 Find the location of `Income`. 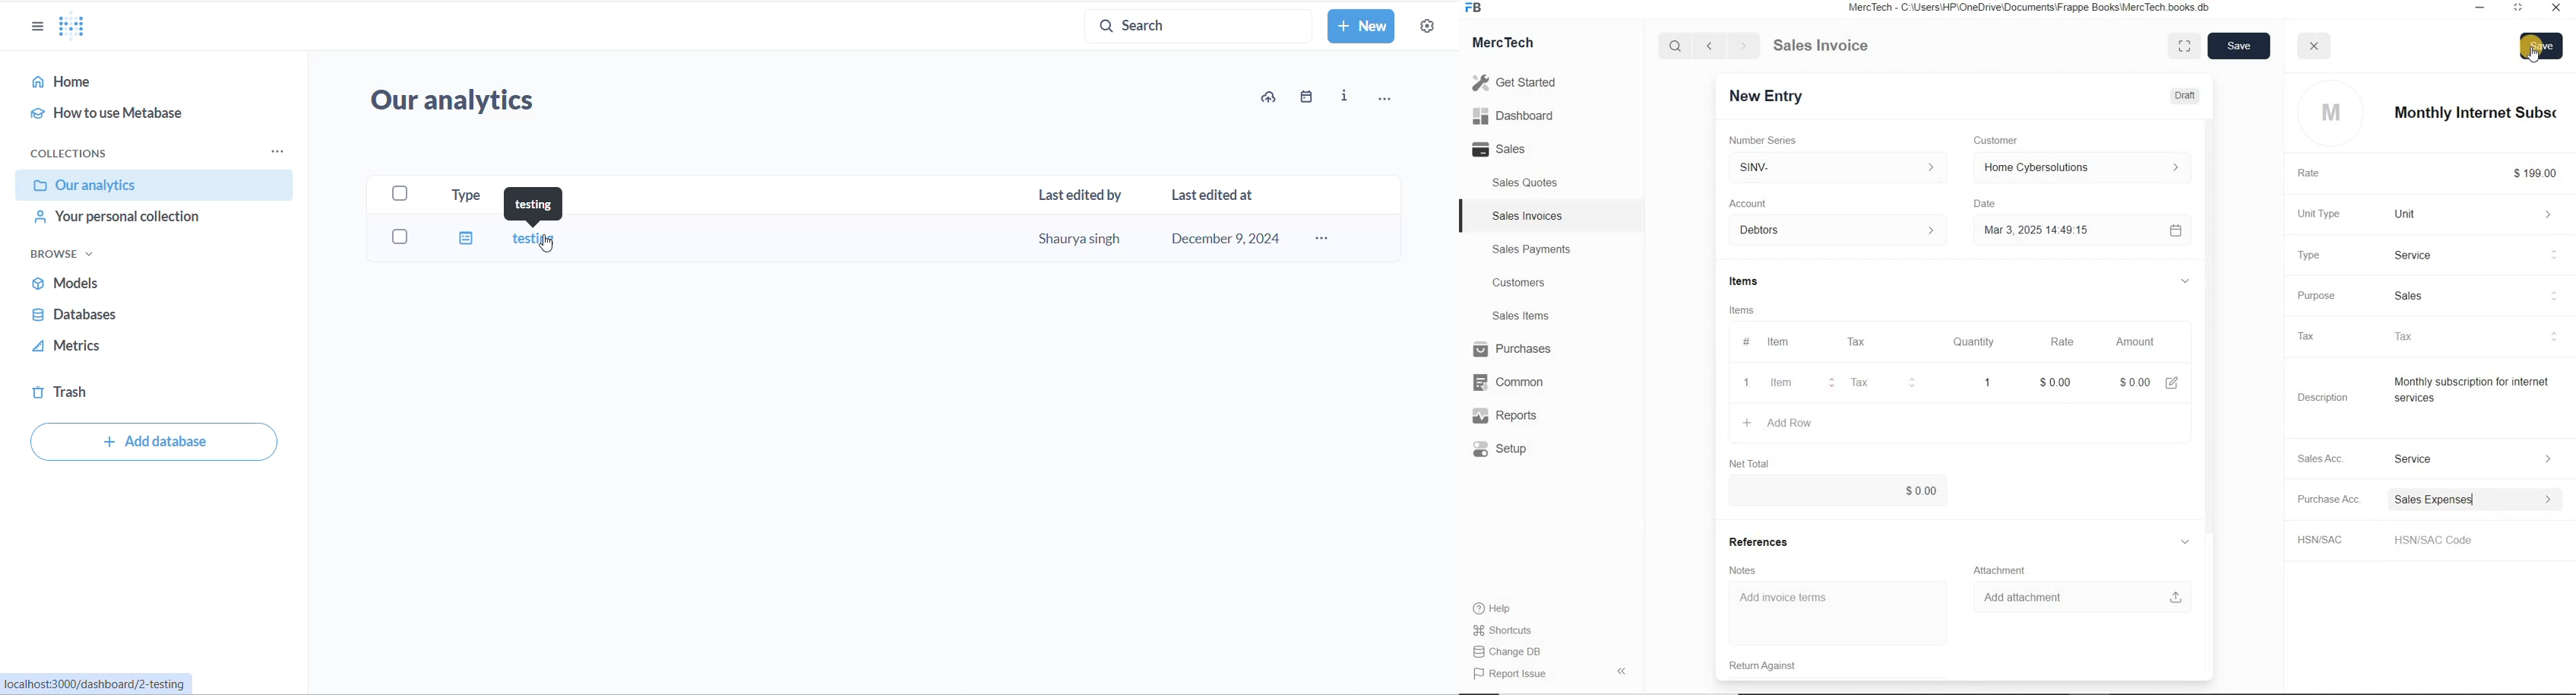

Income is located at coordinates (2470, 458).